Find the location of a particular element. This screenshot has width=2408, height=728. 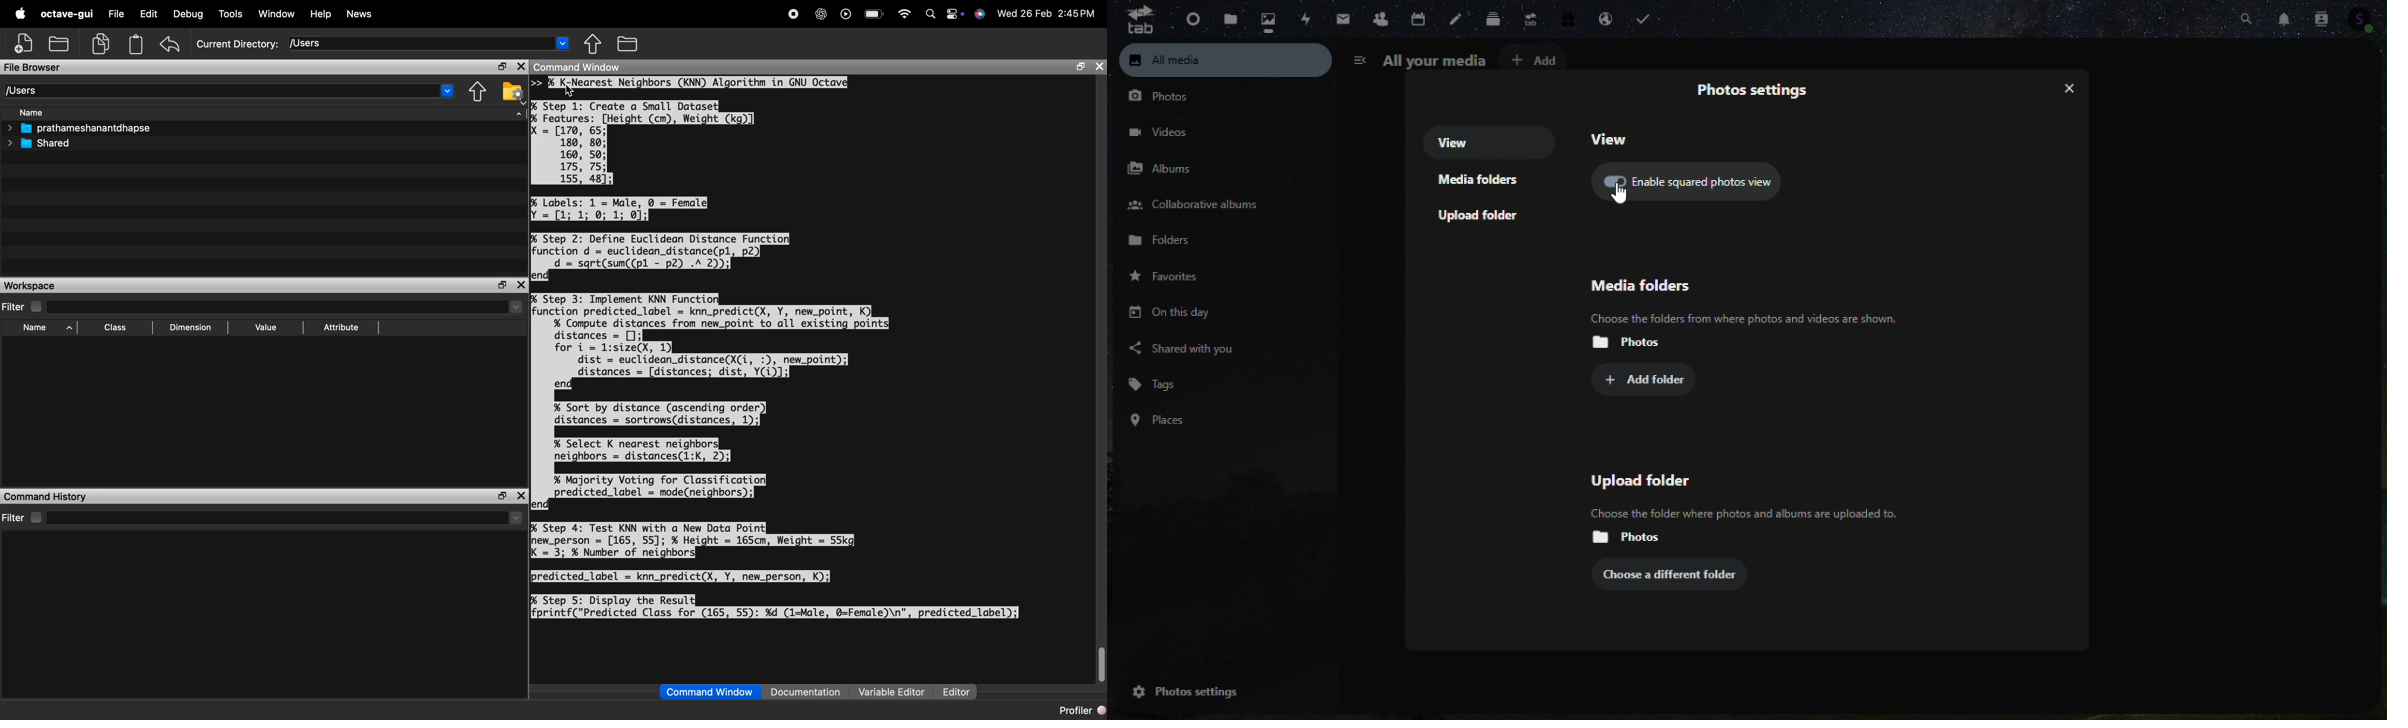

photo is located at coordinates (1270, 21).